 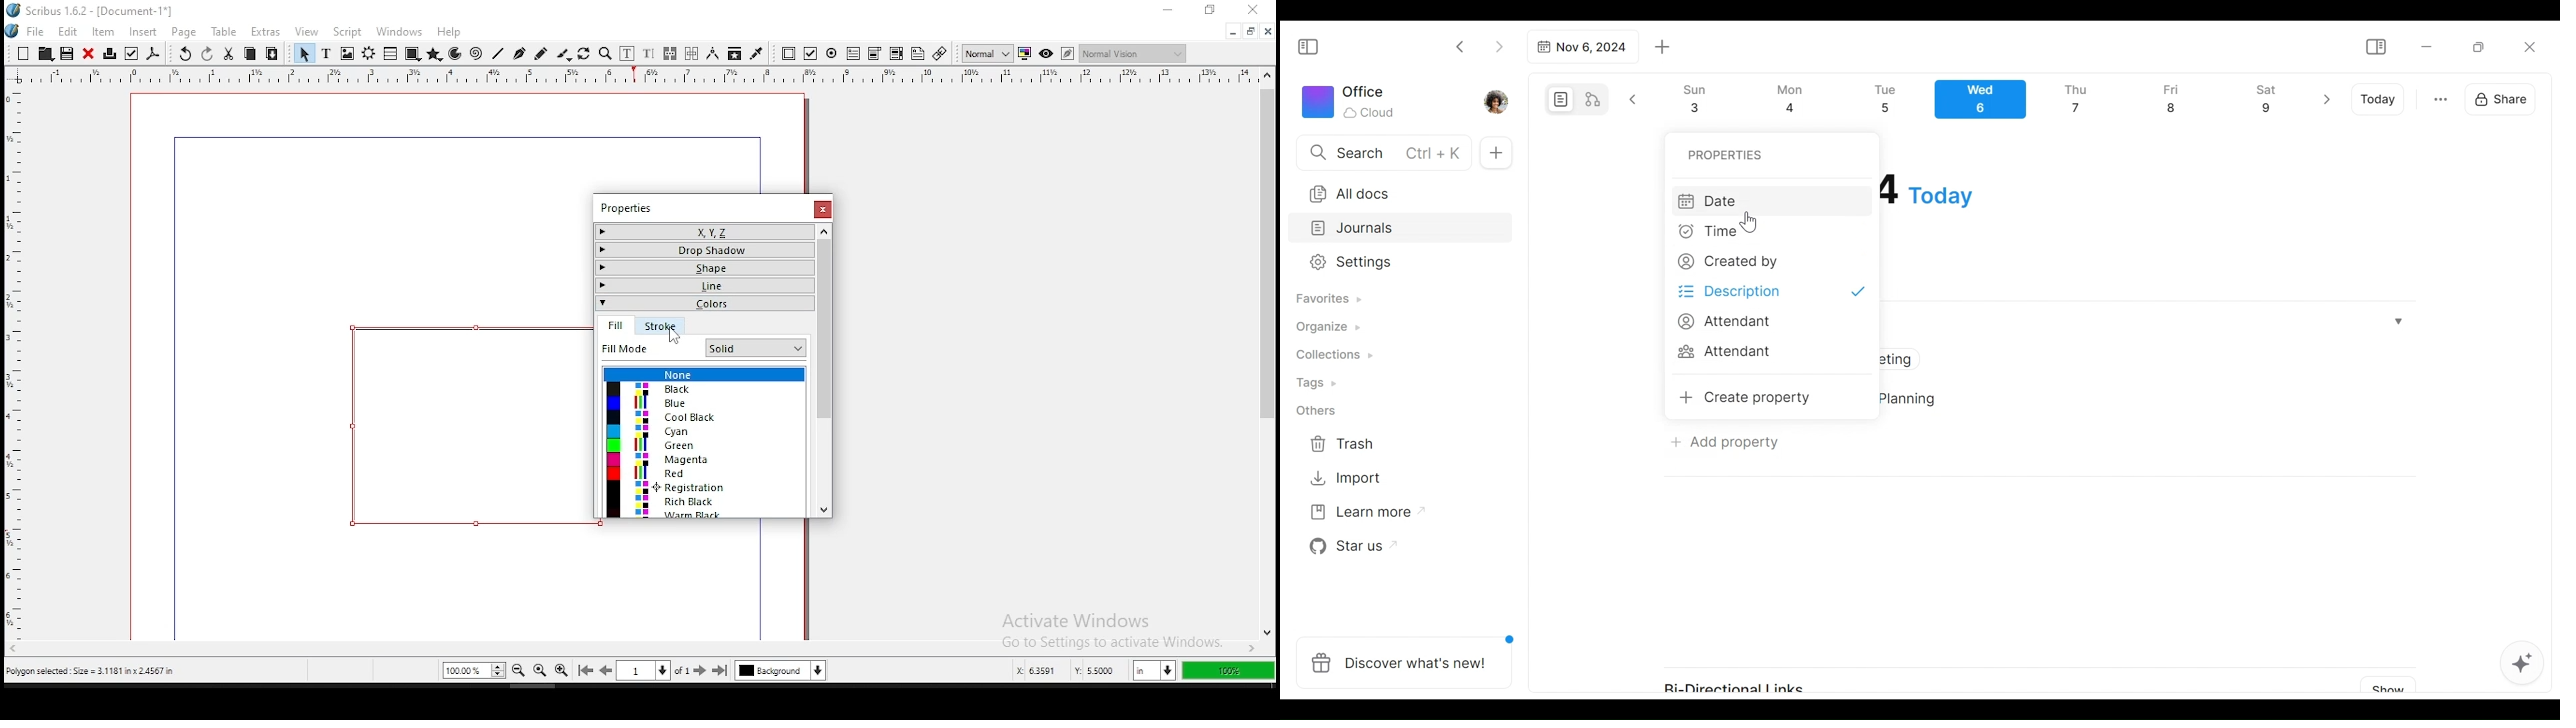 What do you see at coordinates (449, 32) in the screenshot?
I see `help` at bounding box center [449, 32].